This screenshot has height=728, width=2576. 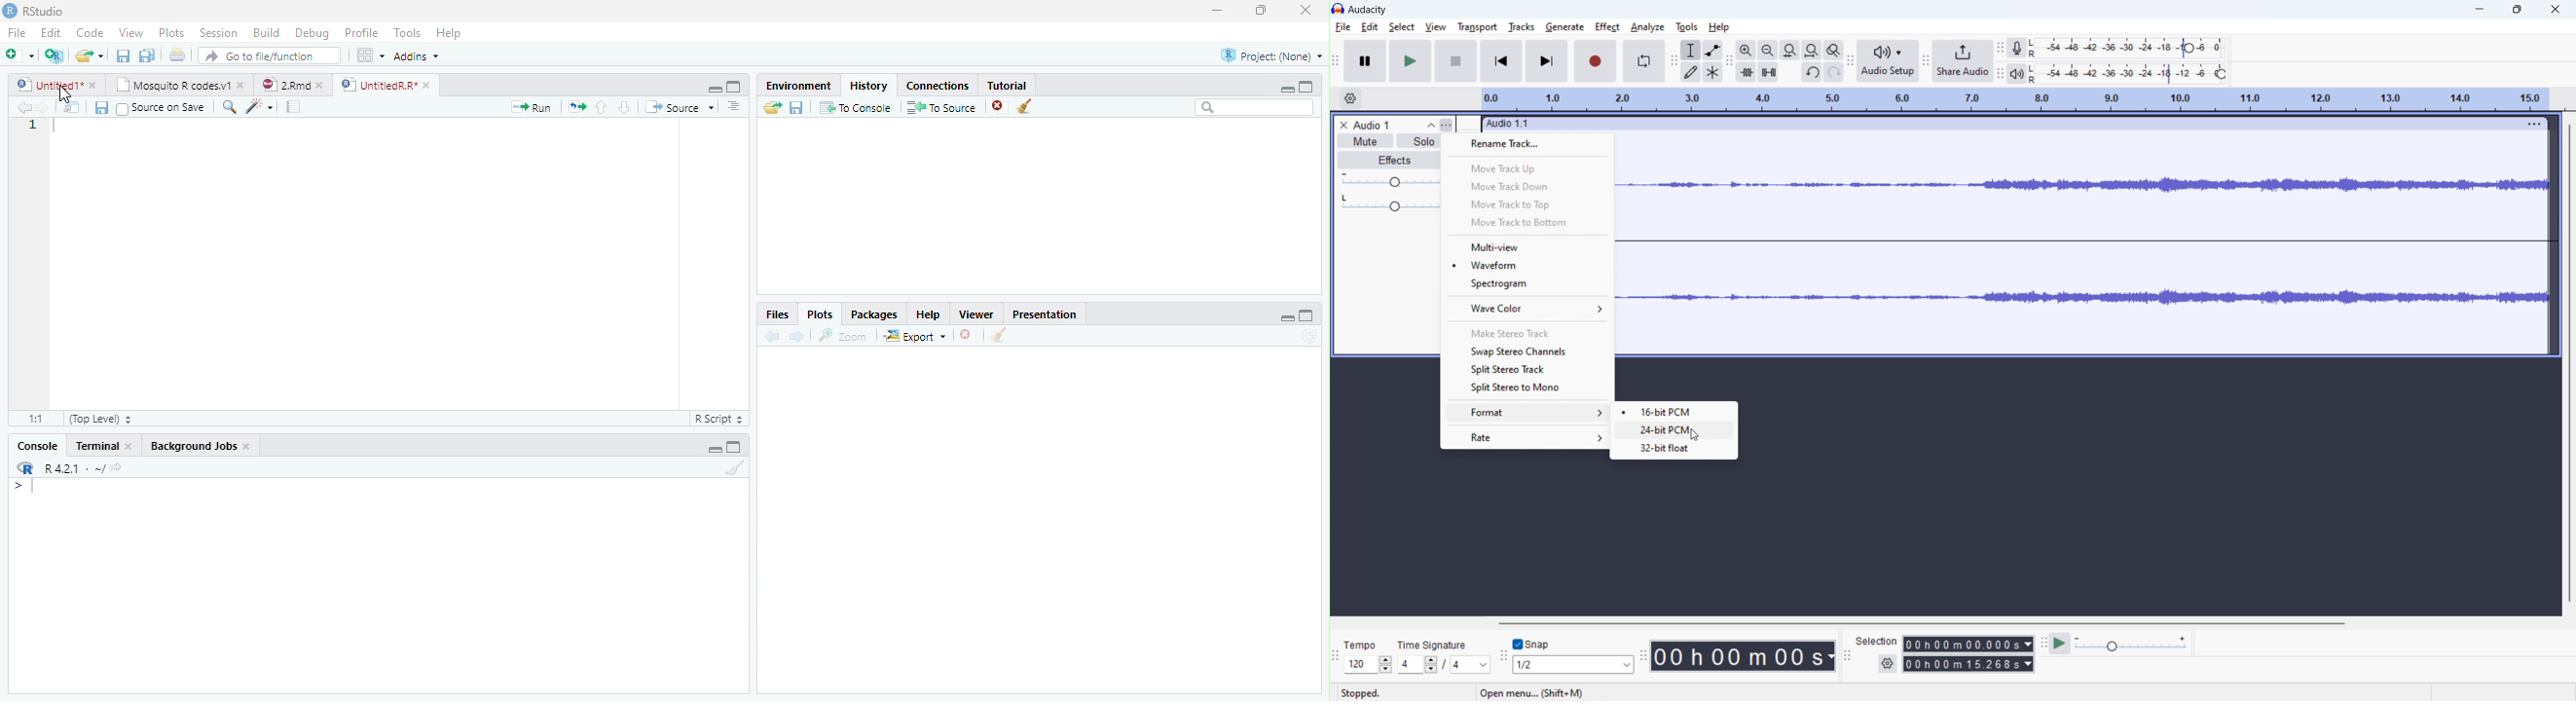 What do you see at coordinates (975, 316) in the screenshot?
I see `Viewer` at bounding box center [975, 316].